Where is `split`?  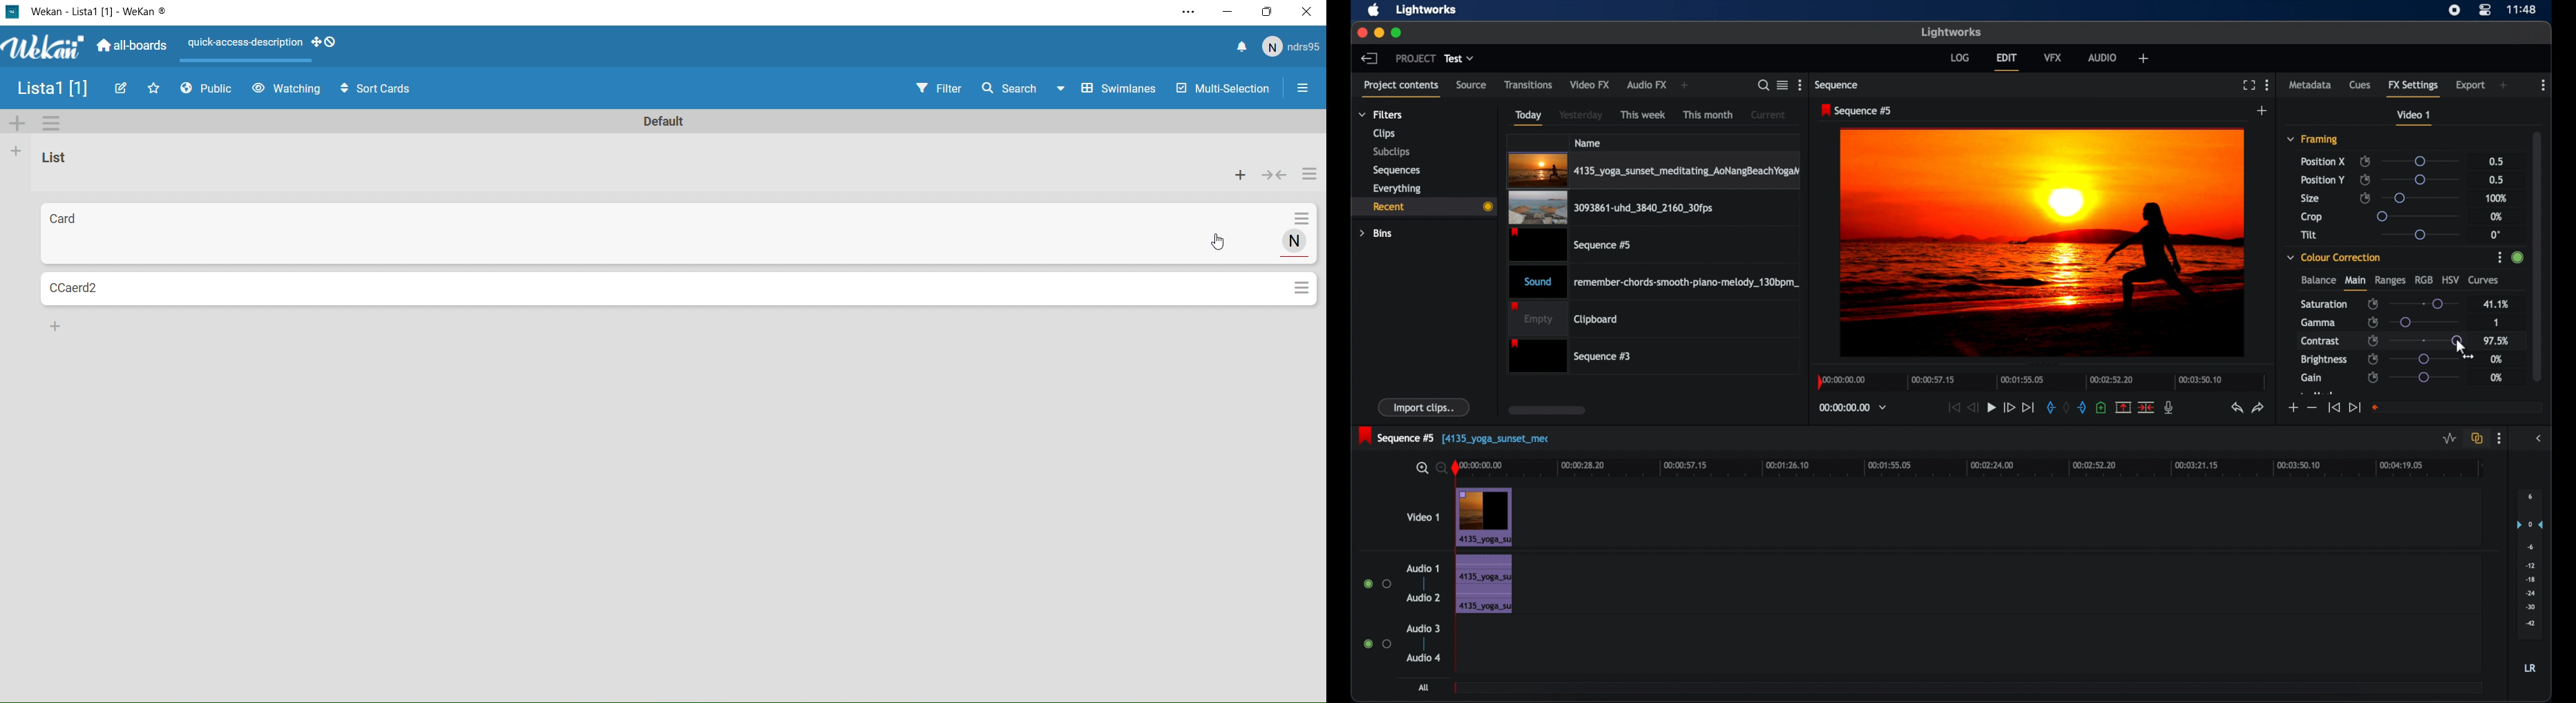
split is located at coordinates (2123, 407).